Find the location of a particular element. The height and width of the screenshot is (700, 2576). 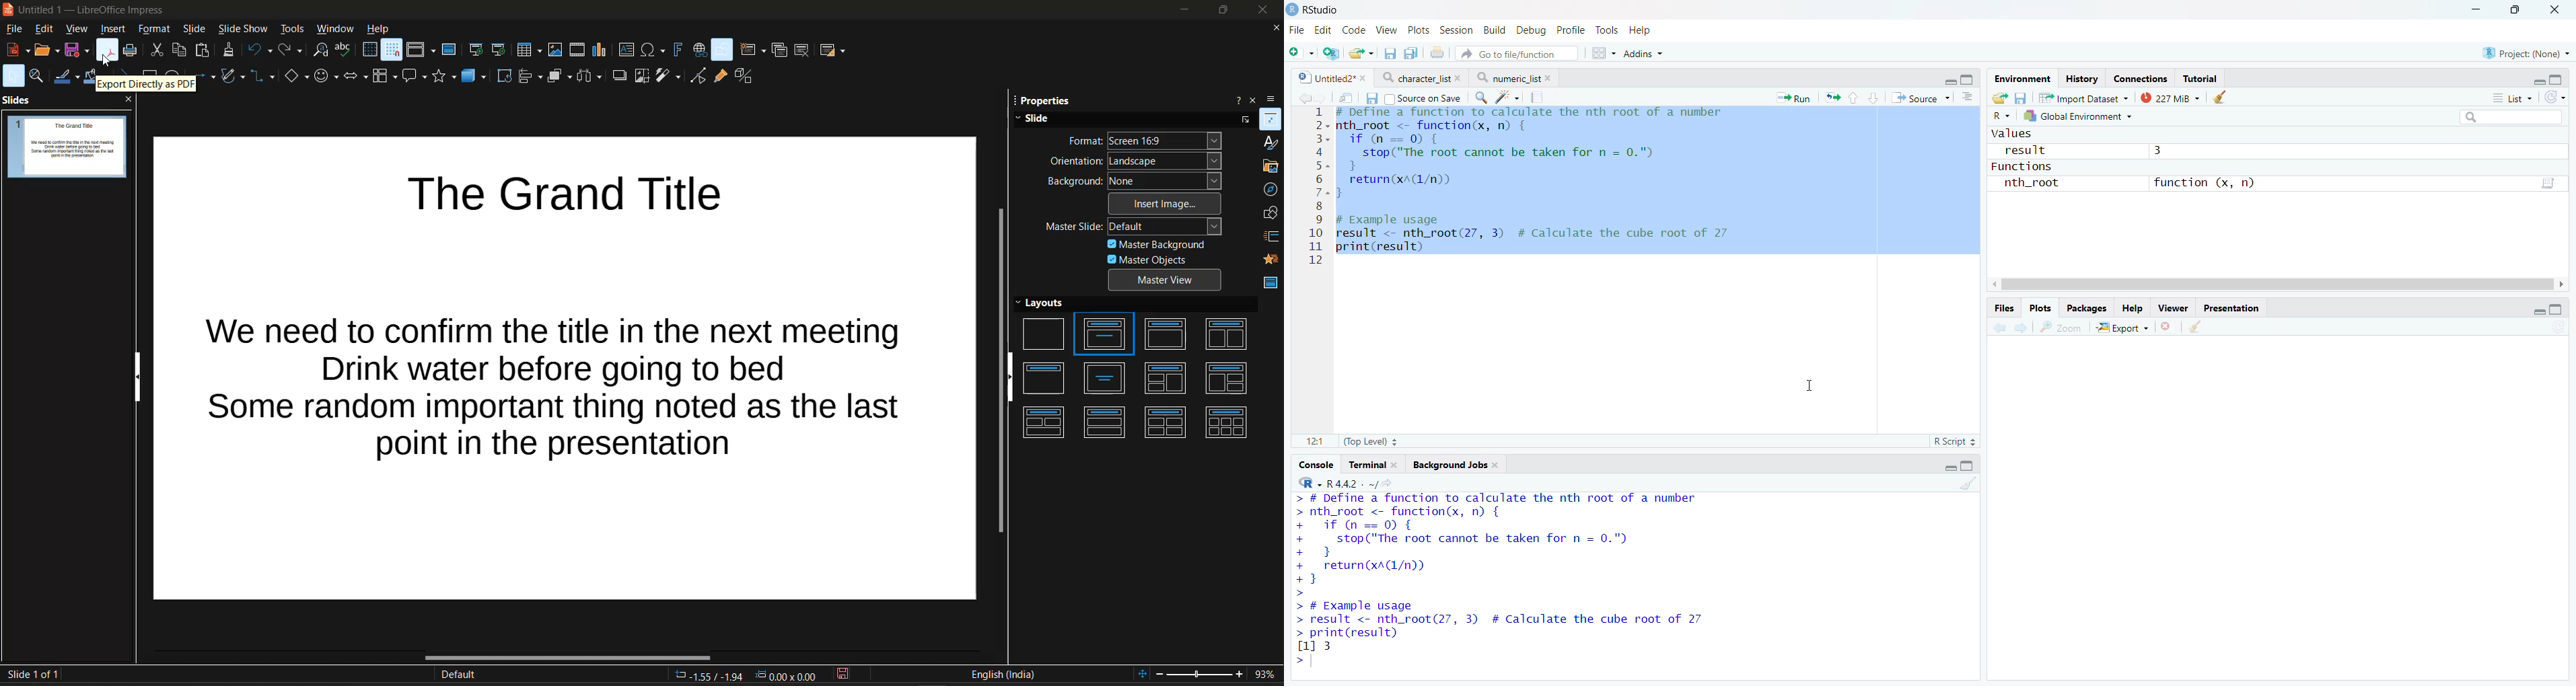

View is located at coordinates (1386, 28).